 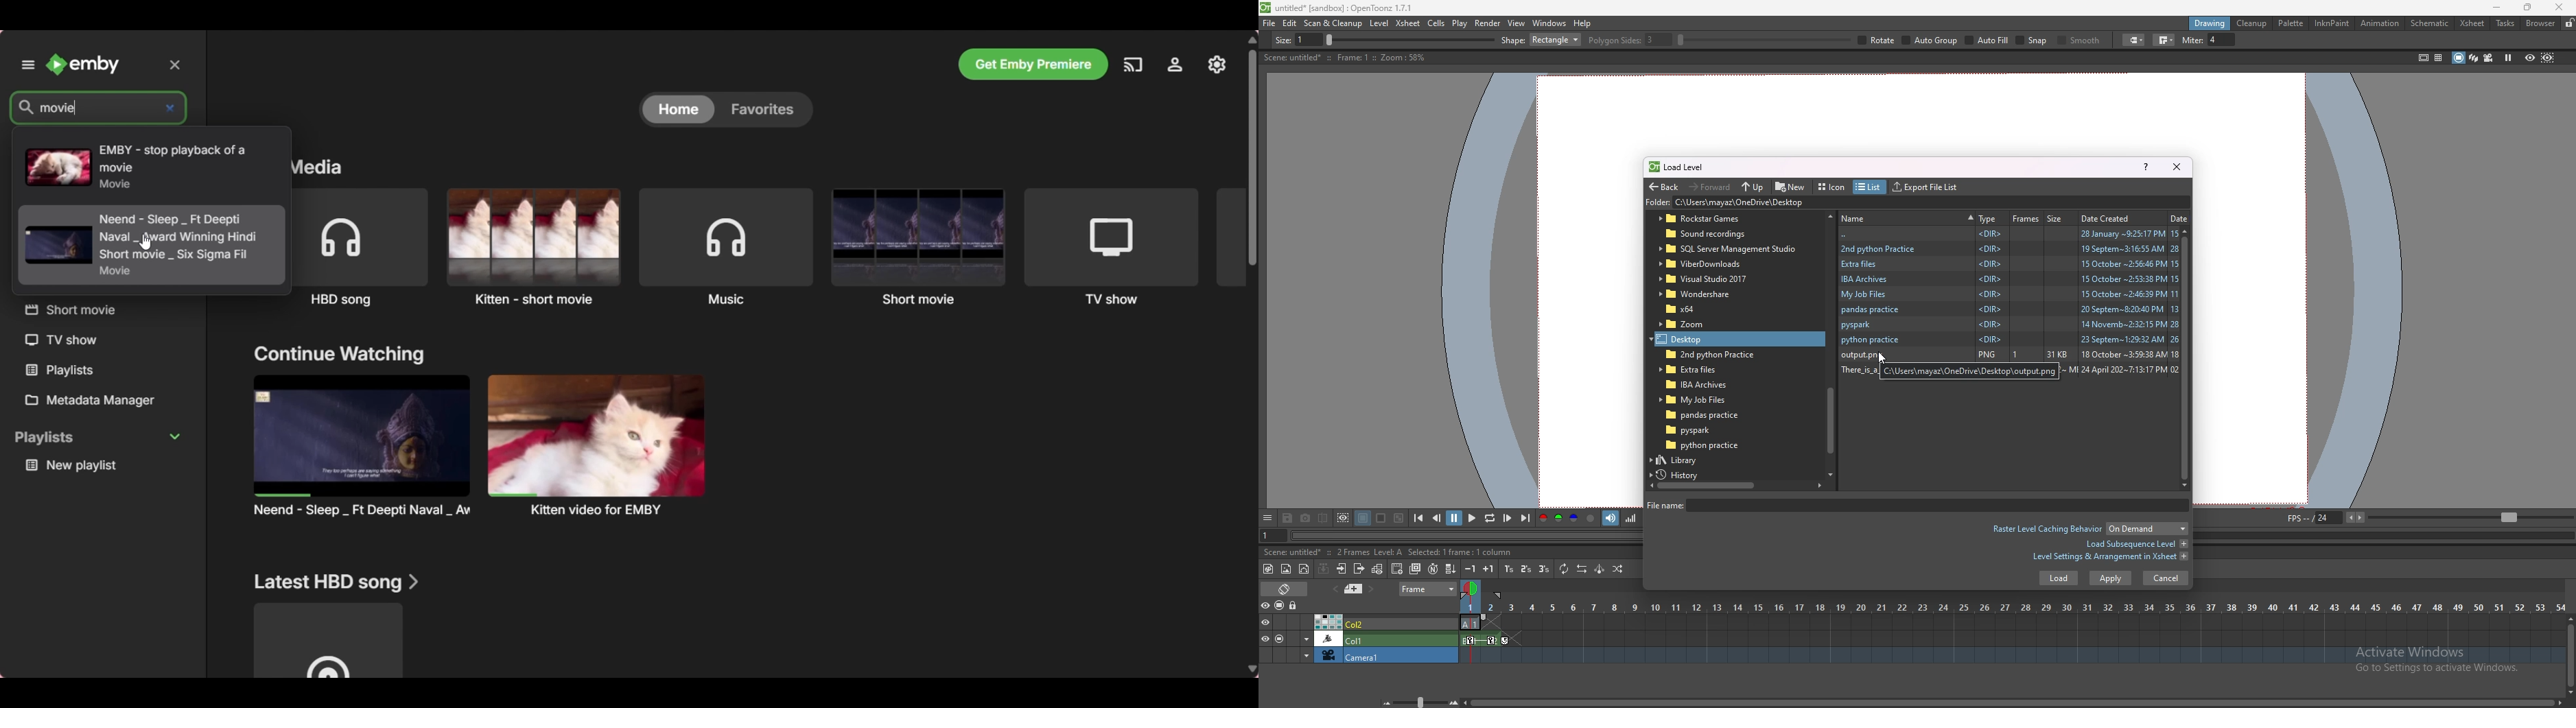 I want to click on TV show, so click(x=1113, y=246).